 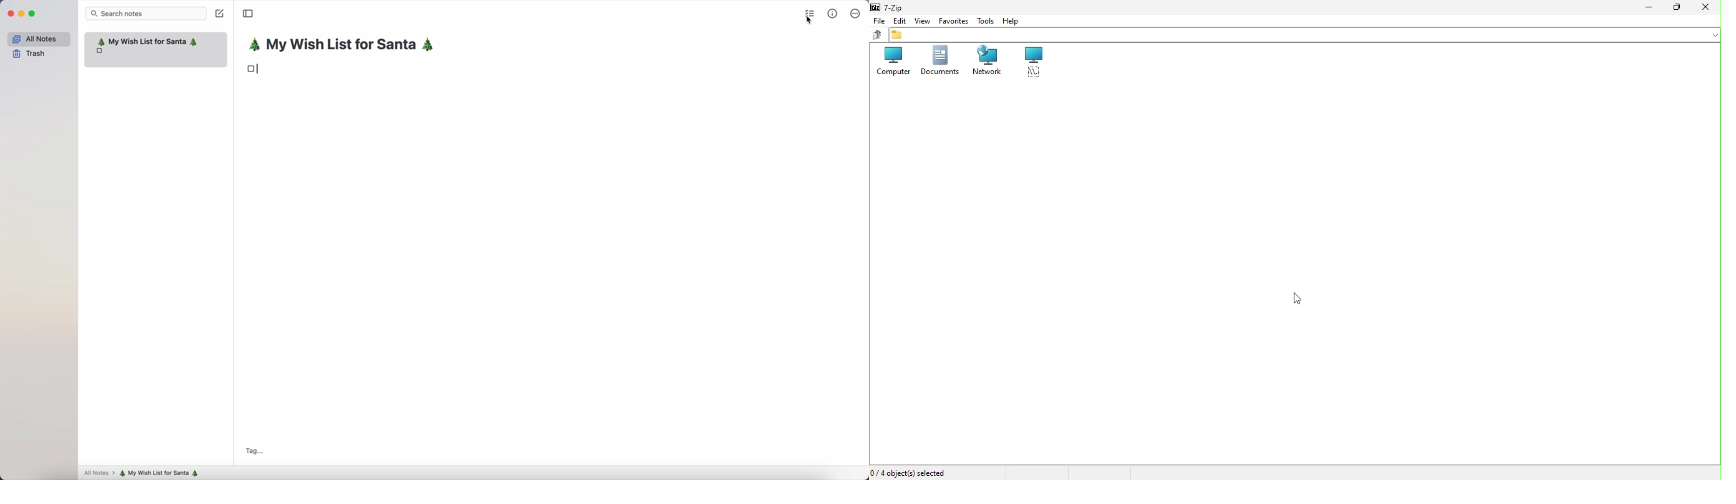 What do you see at coordinates (345, 46) in the screenshot?
I see `my wish list for Santa` at bounding box center [345, 46].